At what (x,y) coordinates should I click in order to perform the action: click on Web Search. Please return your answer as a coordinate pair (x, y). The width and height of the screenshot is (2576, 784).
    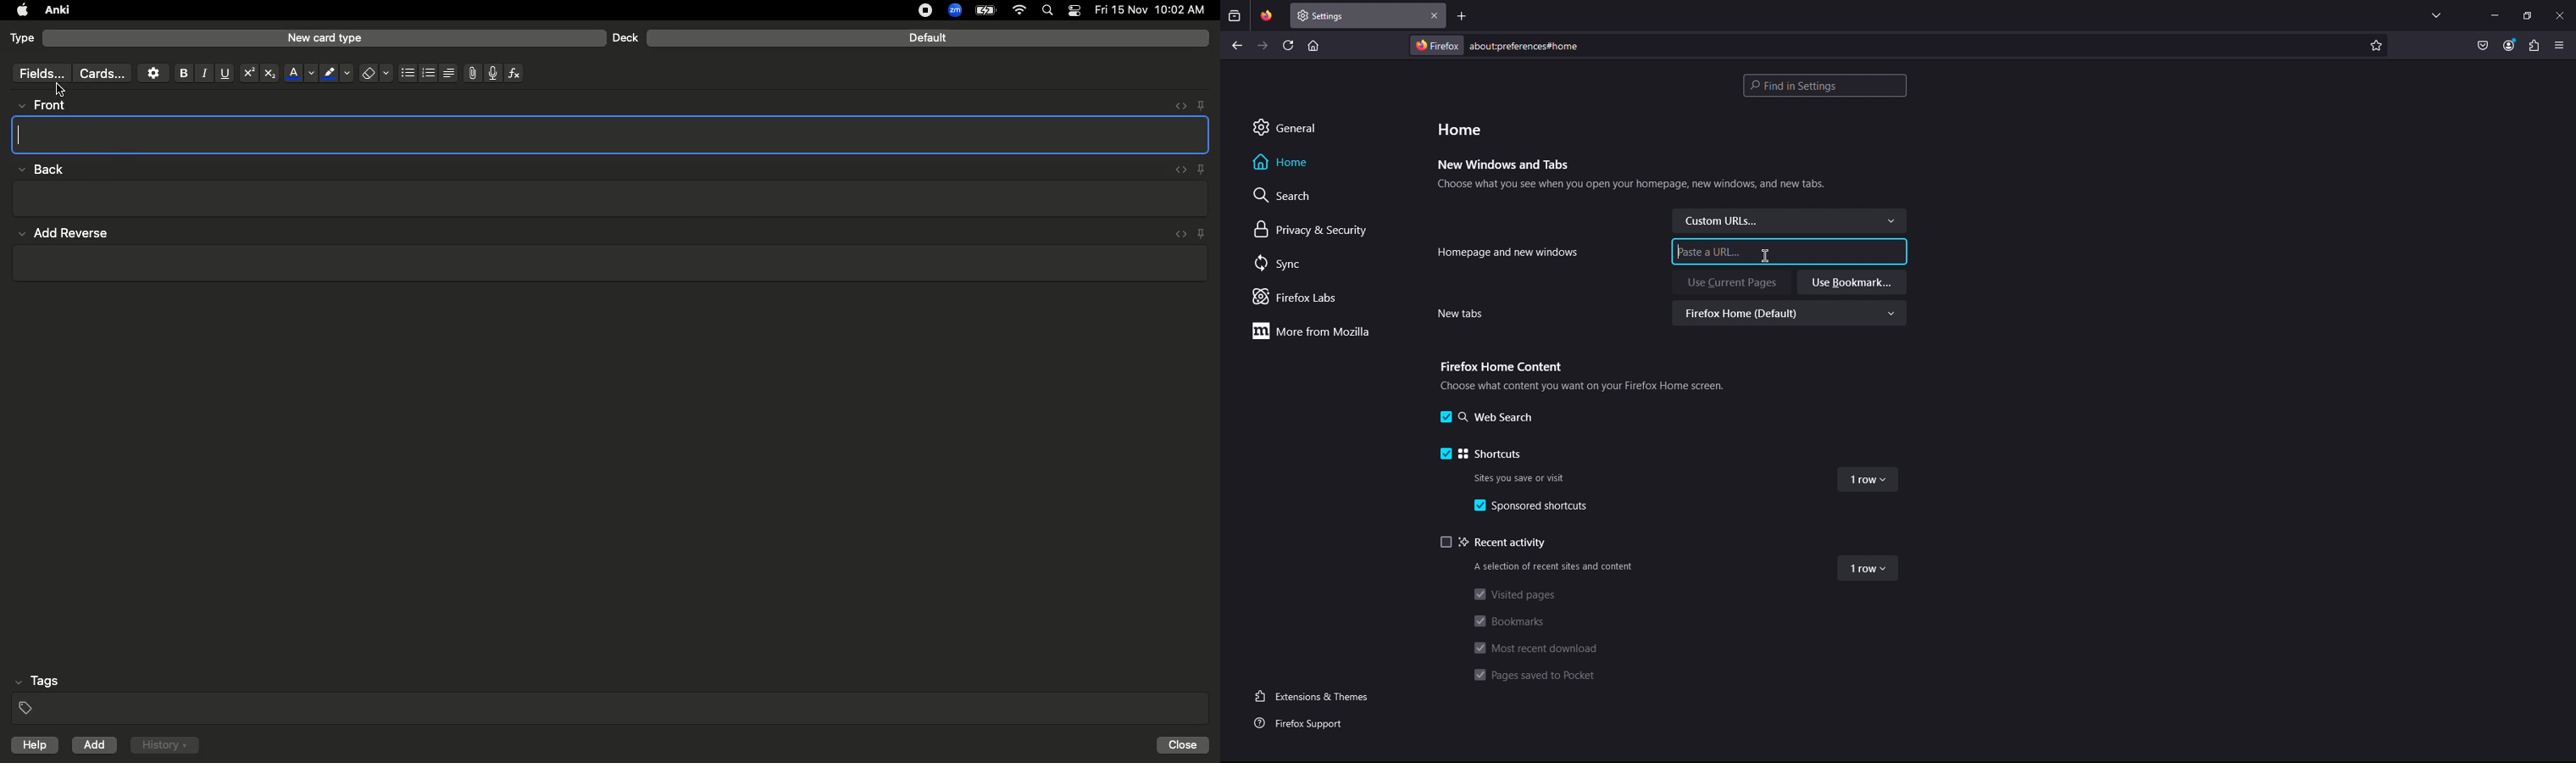
    Looking at the image, I should click on (1485, 418).